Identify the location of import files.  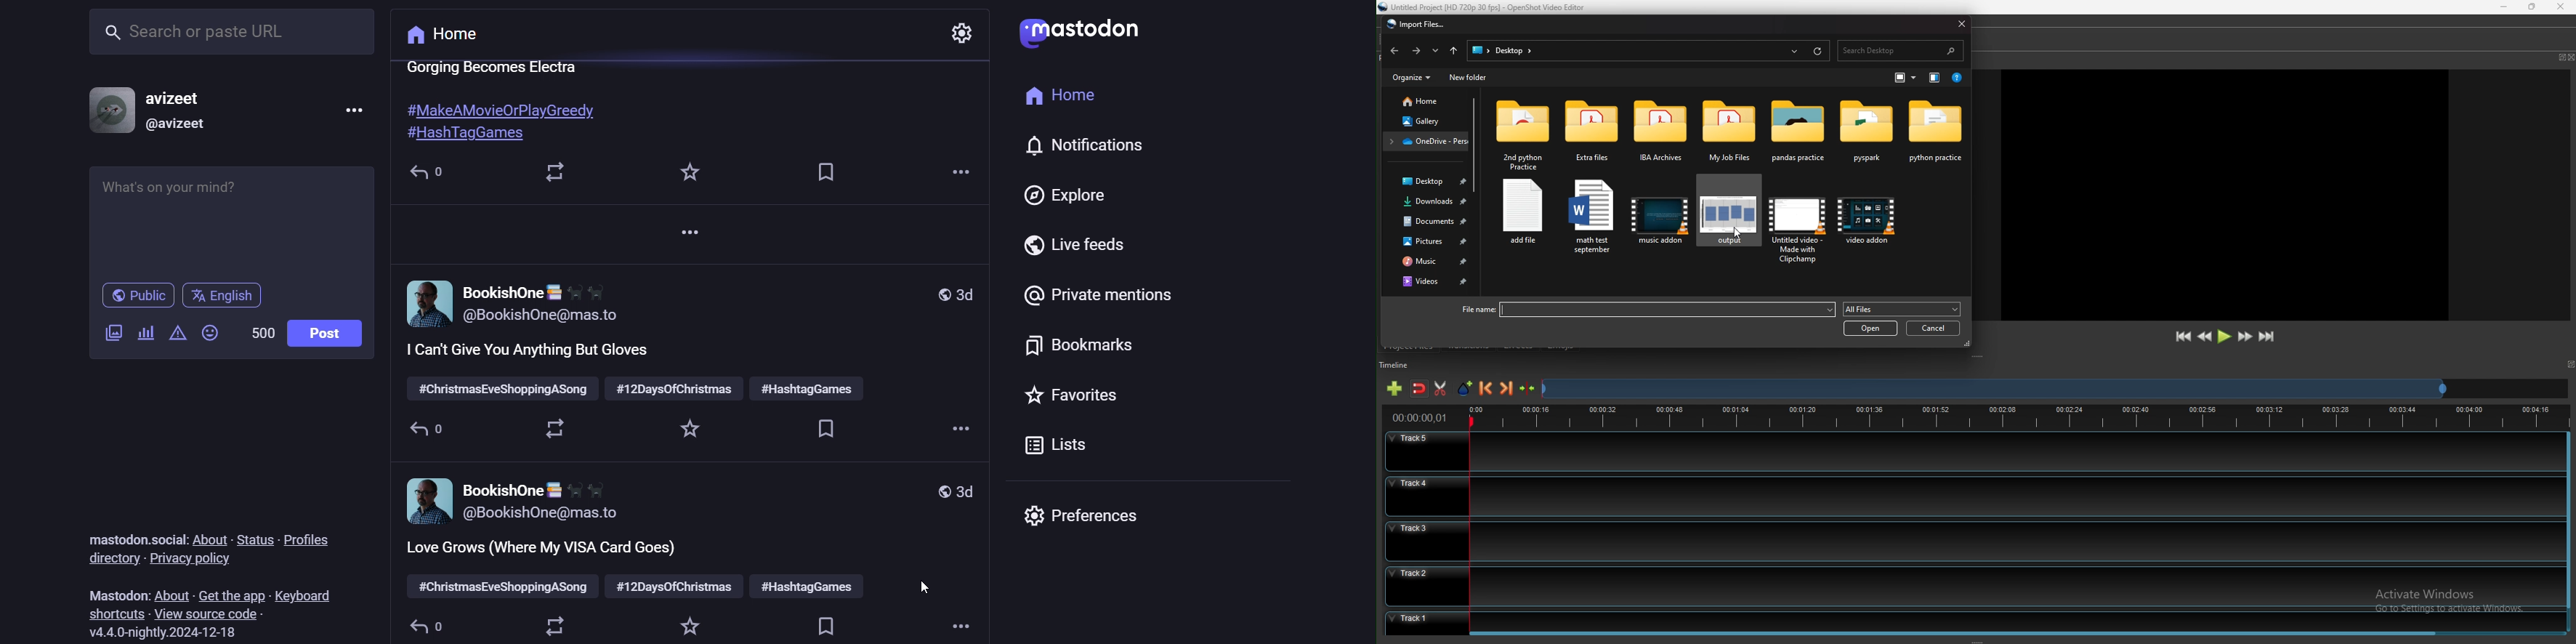
(1415, 24).